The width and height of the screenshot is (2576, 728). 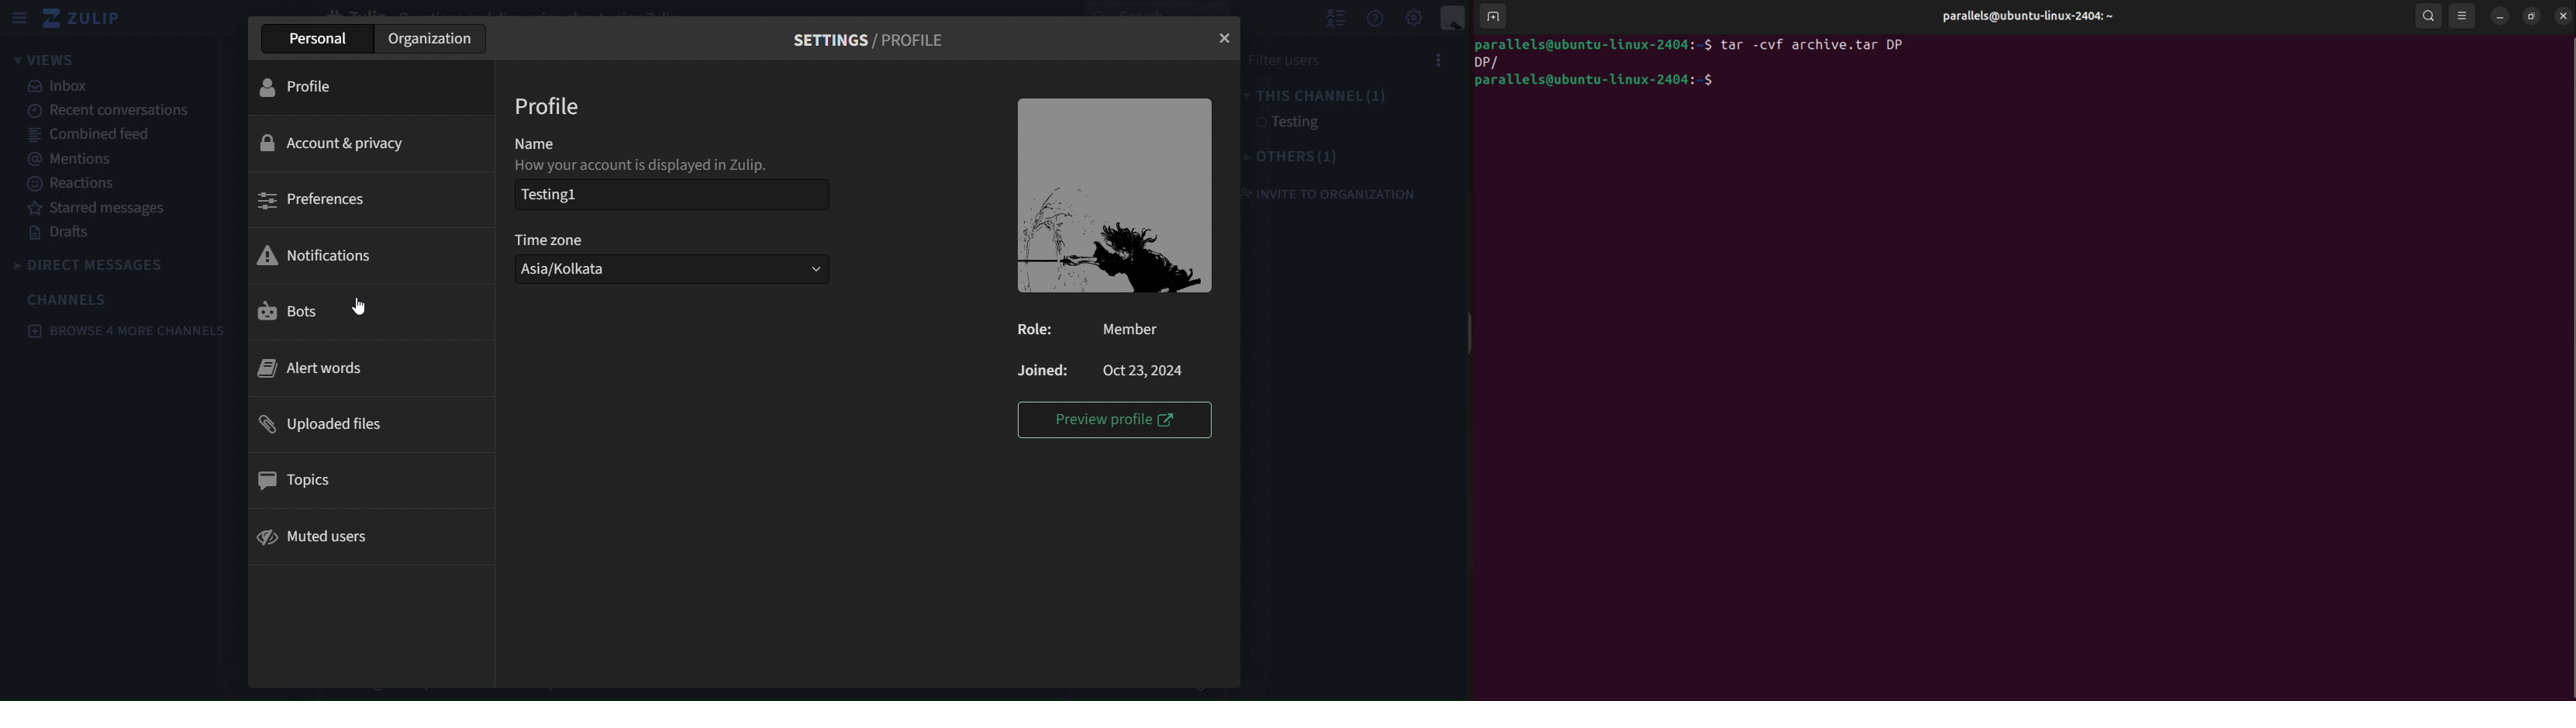 What do you see at coordinates (60, 85) in the screenshot?
I see `inbox` at bounding box center [60, 85].